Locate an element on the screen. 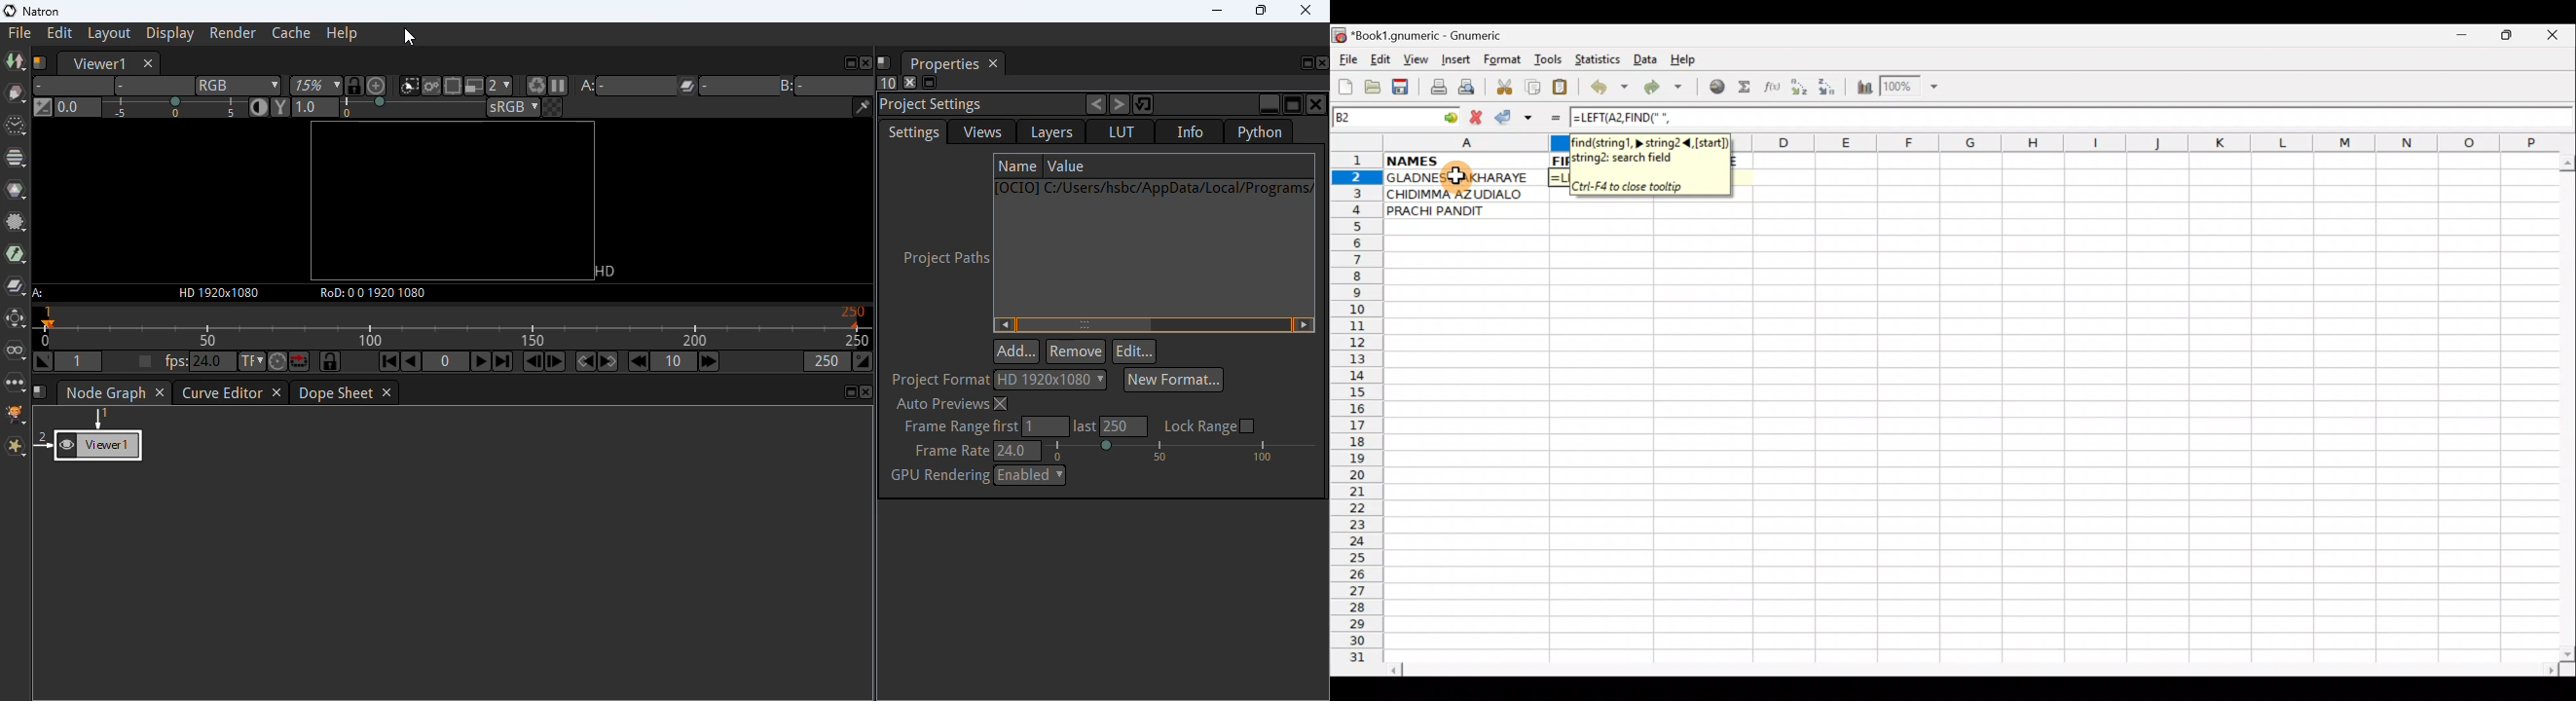  Columns is located at coordinates (2153, 144).